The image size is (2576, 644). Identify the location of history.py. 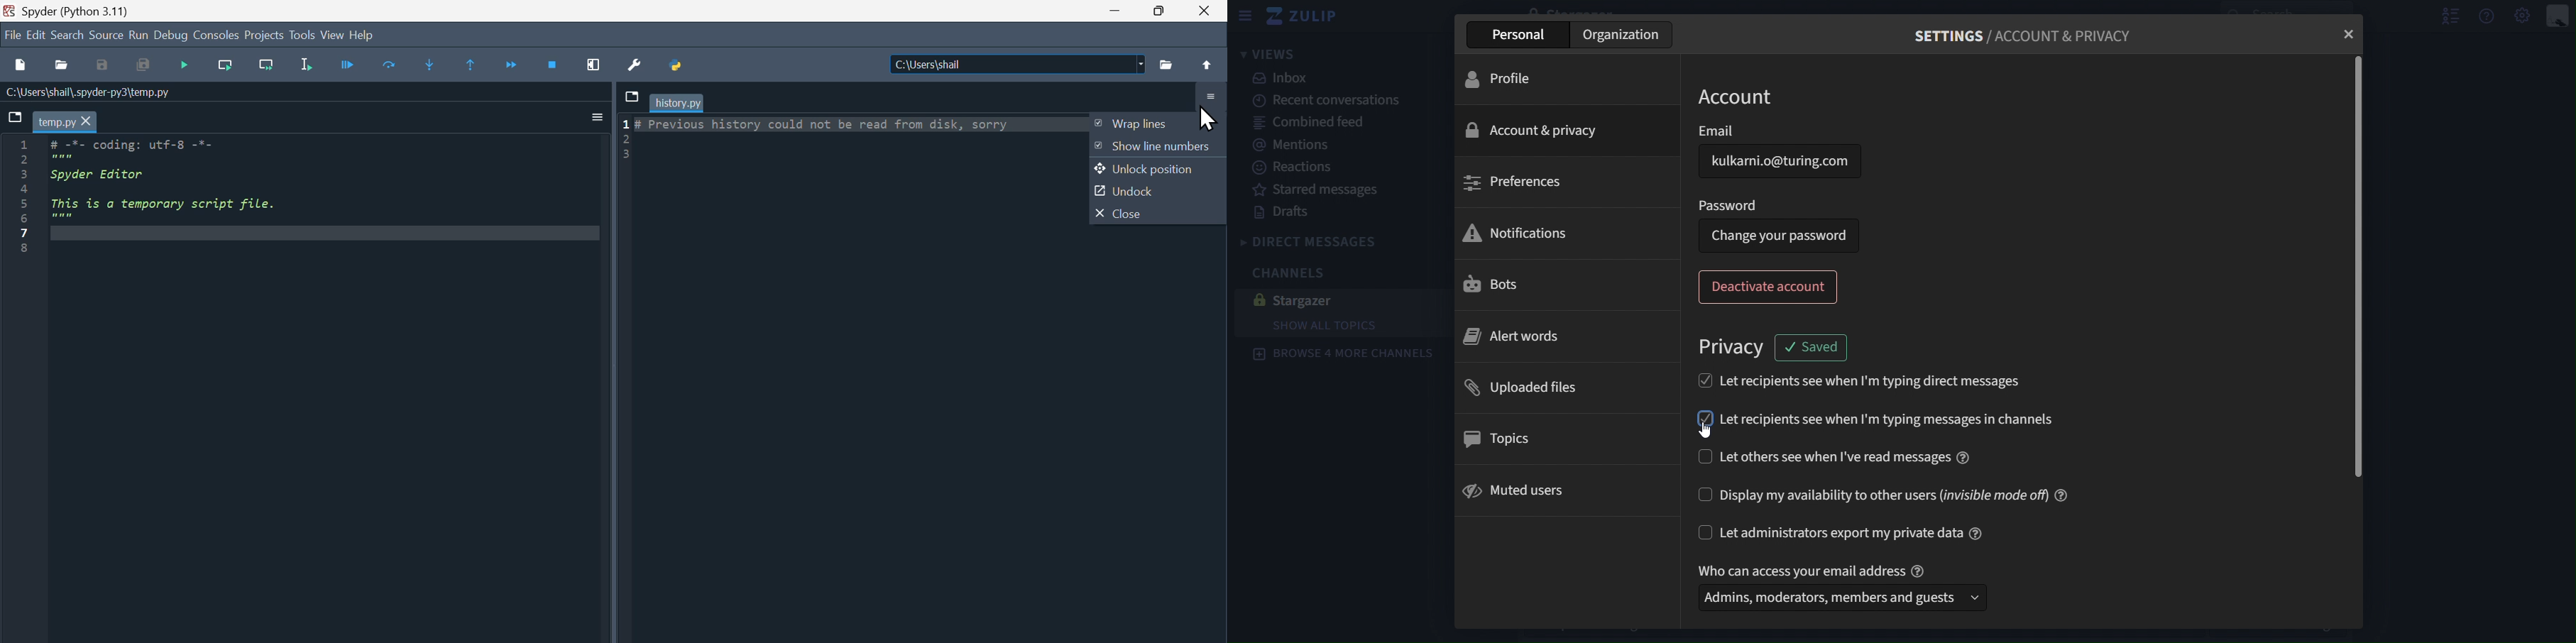
(678, 103).